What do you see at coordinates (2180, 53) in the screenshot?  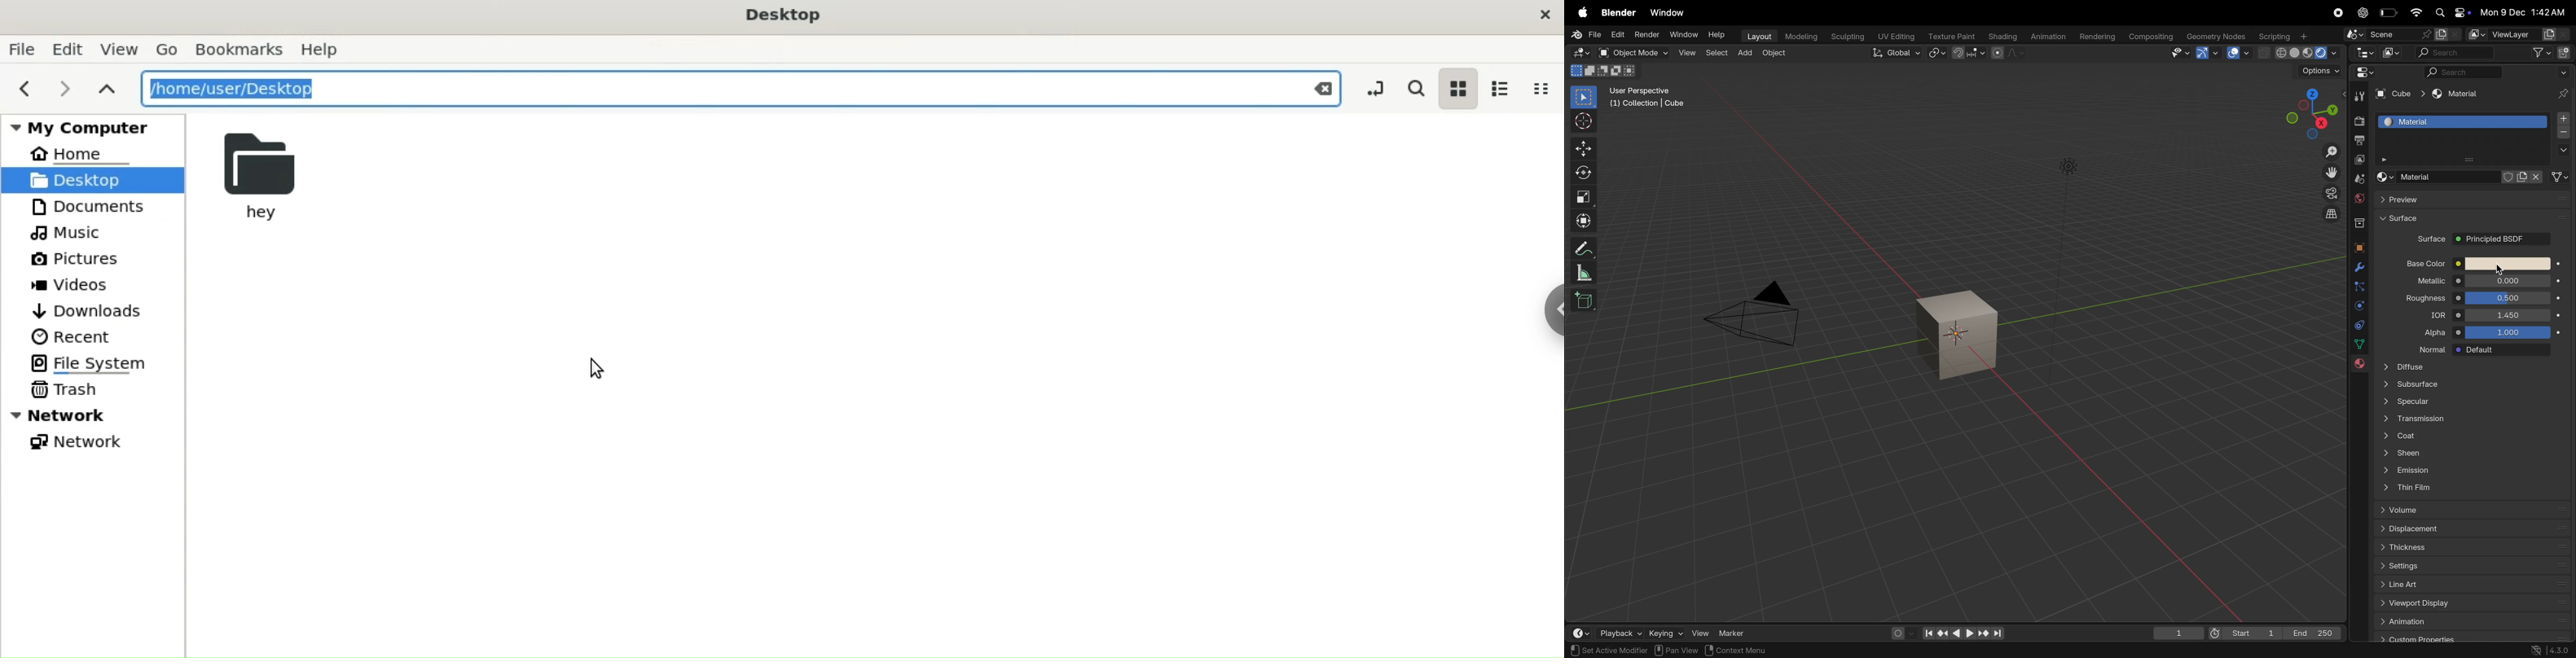 I see `visibility` at bounding box center [2180, 53].